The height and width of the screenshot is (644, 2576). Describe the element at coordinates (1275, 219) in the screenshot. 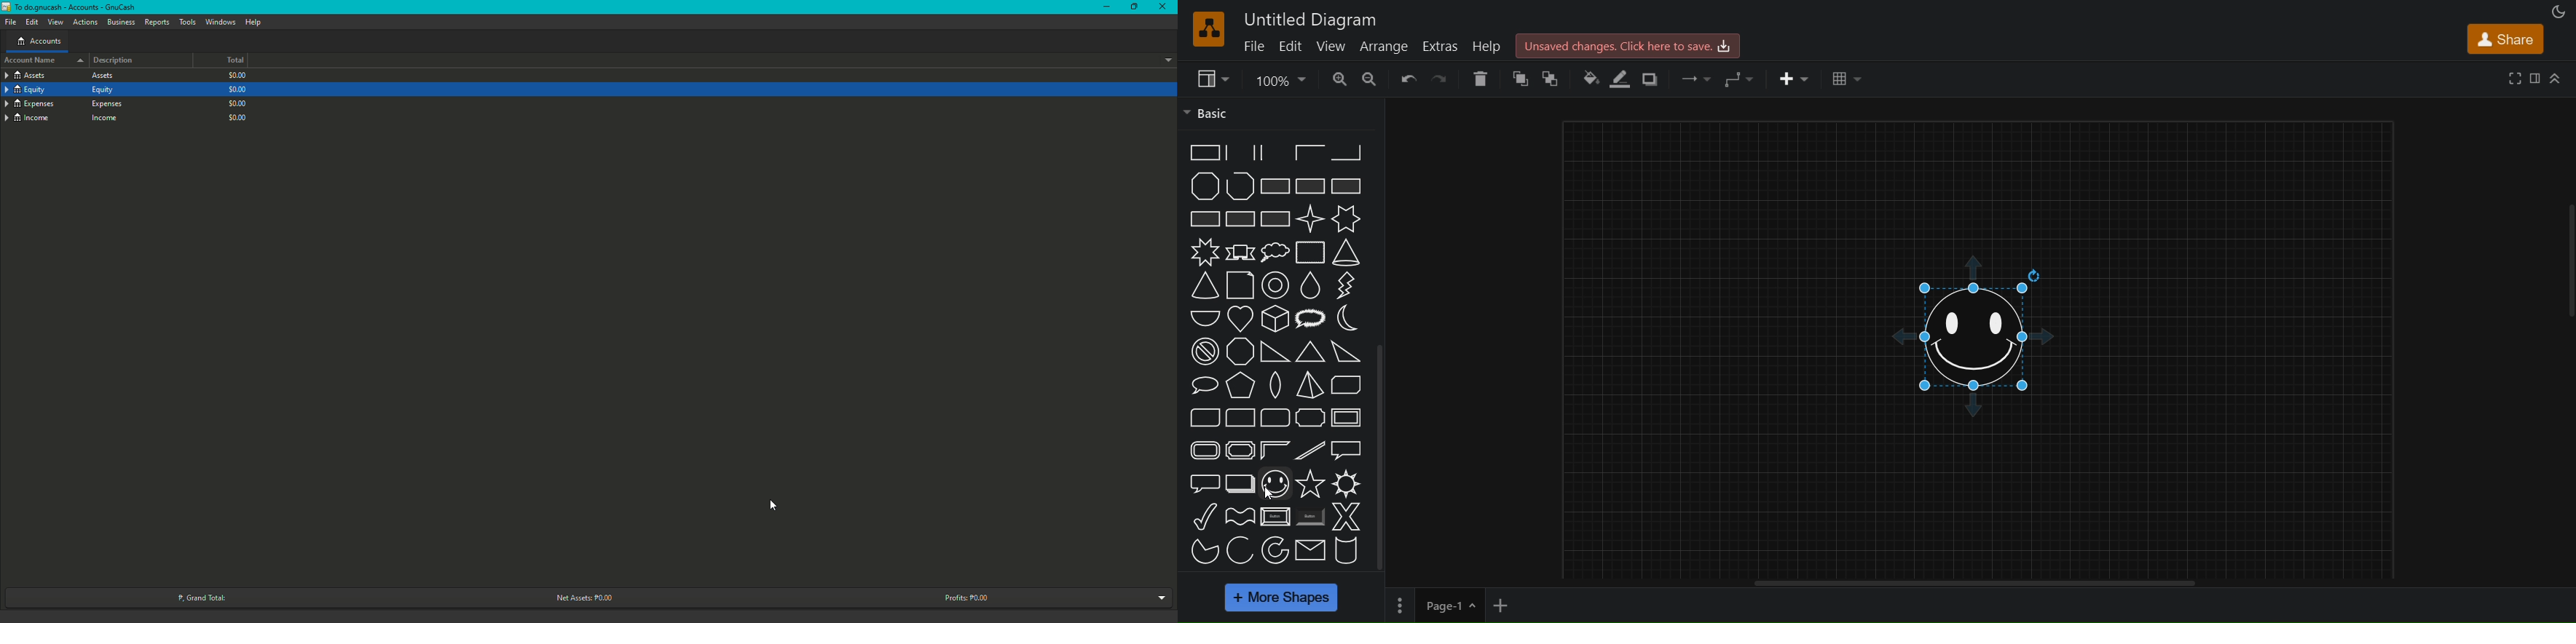

I see `rectangle with diagonal grid fill` at that location.